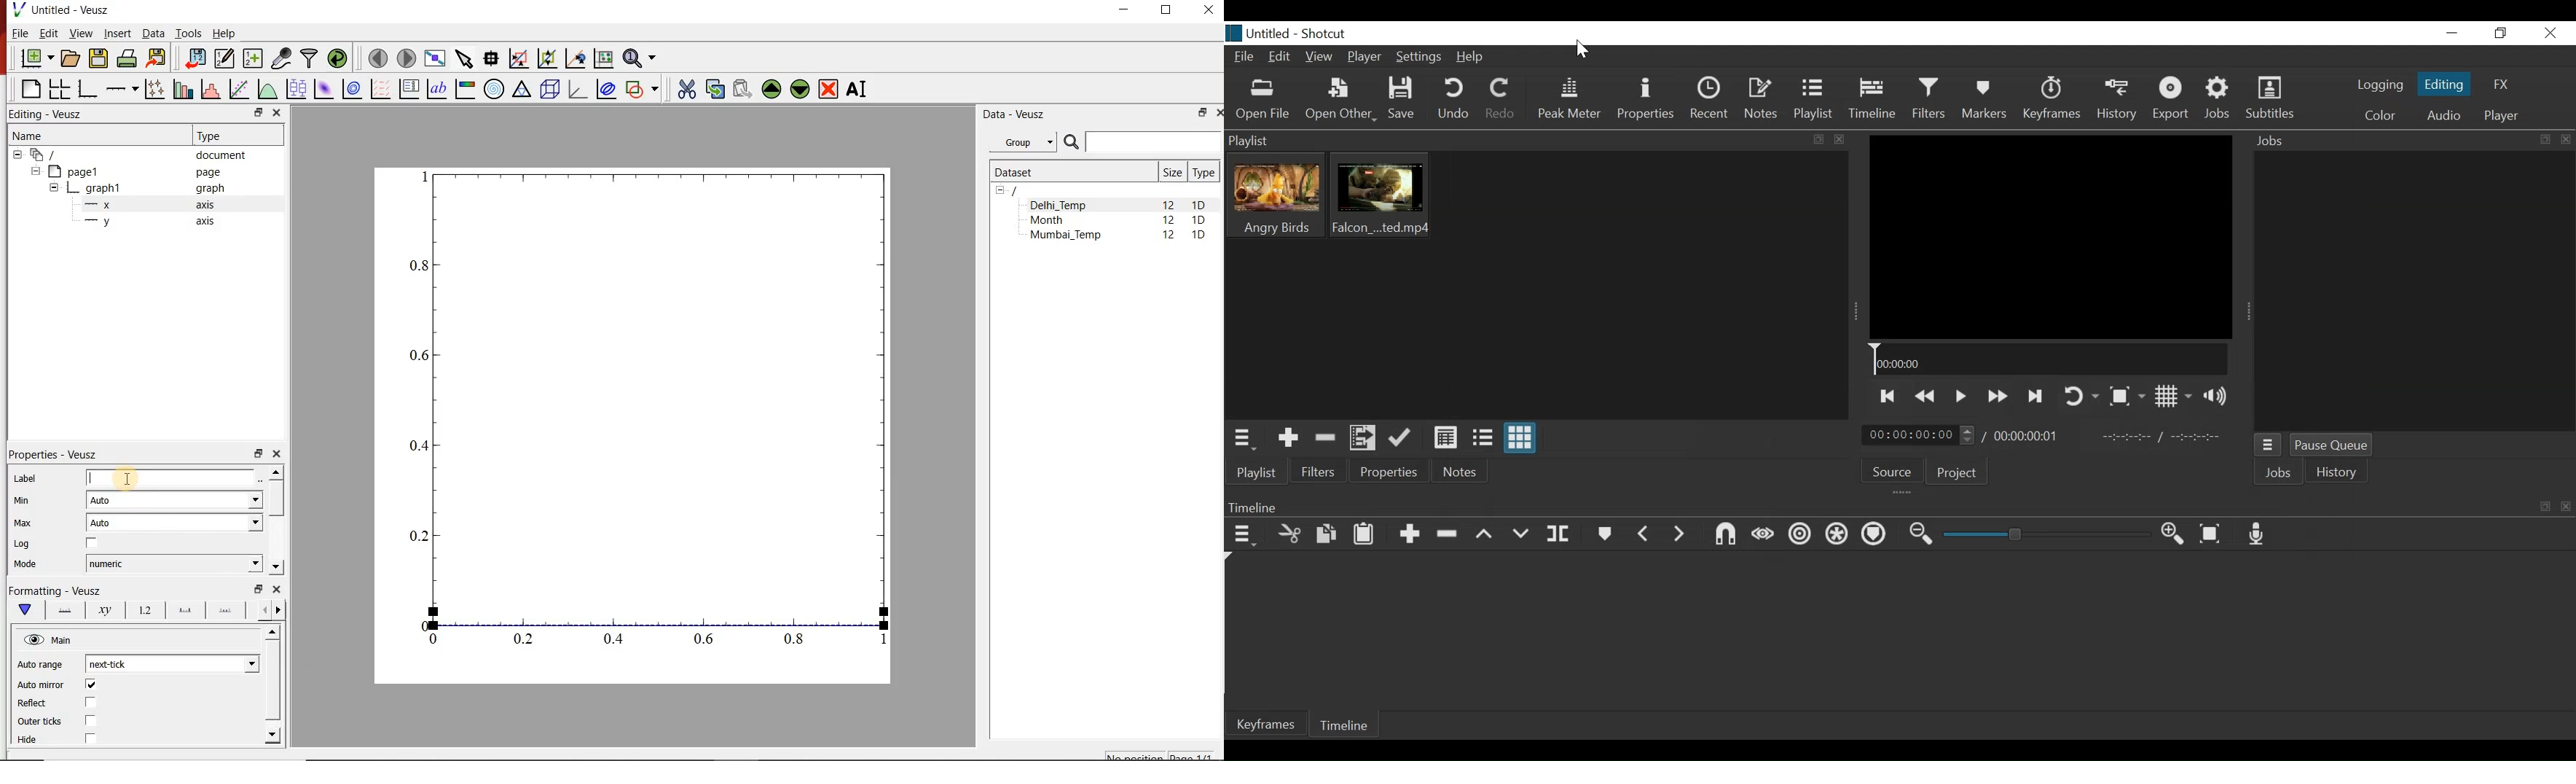 This screenshot has height=784, width=2576. What do you see at coordinates (20, 501) in the screenshot?
I see `Min` at bounding box center [20, 501].